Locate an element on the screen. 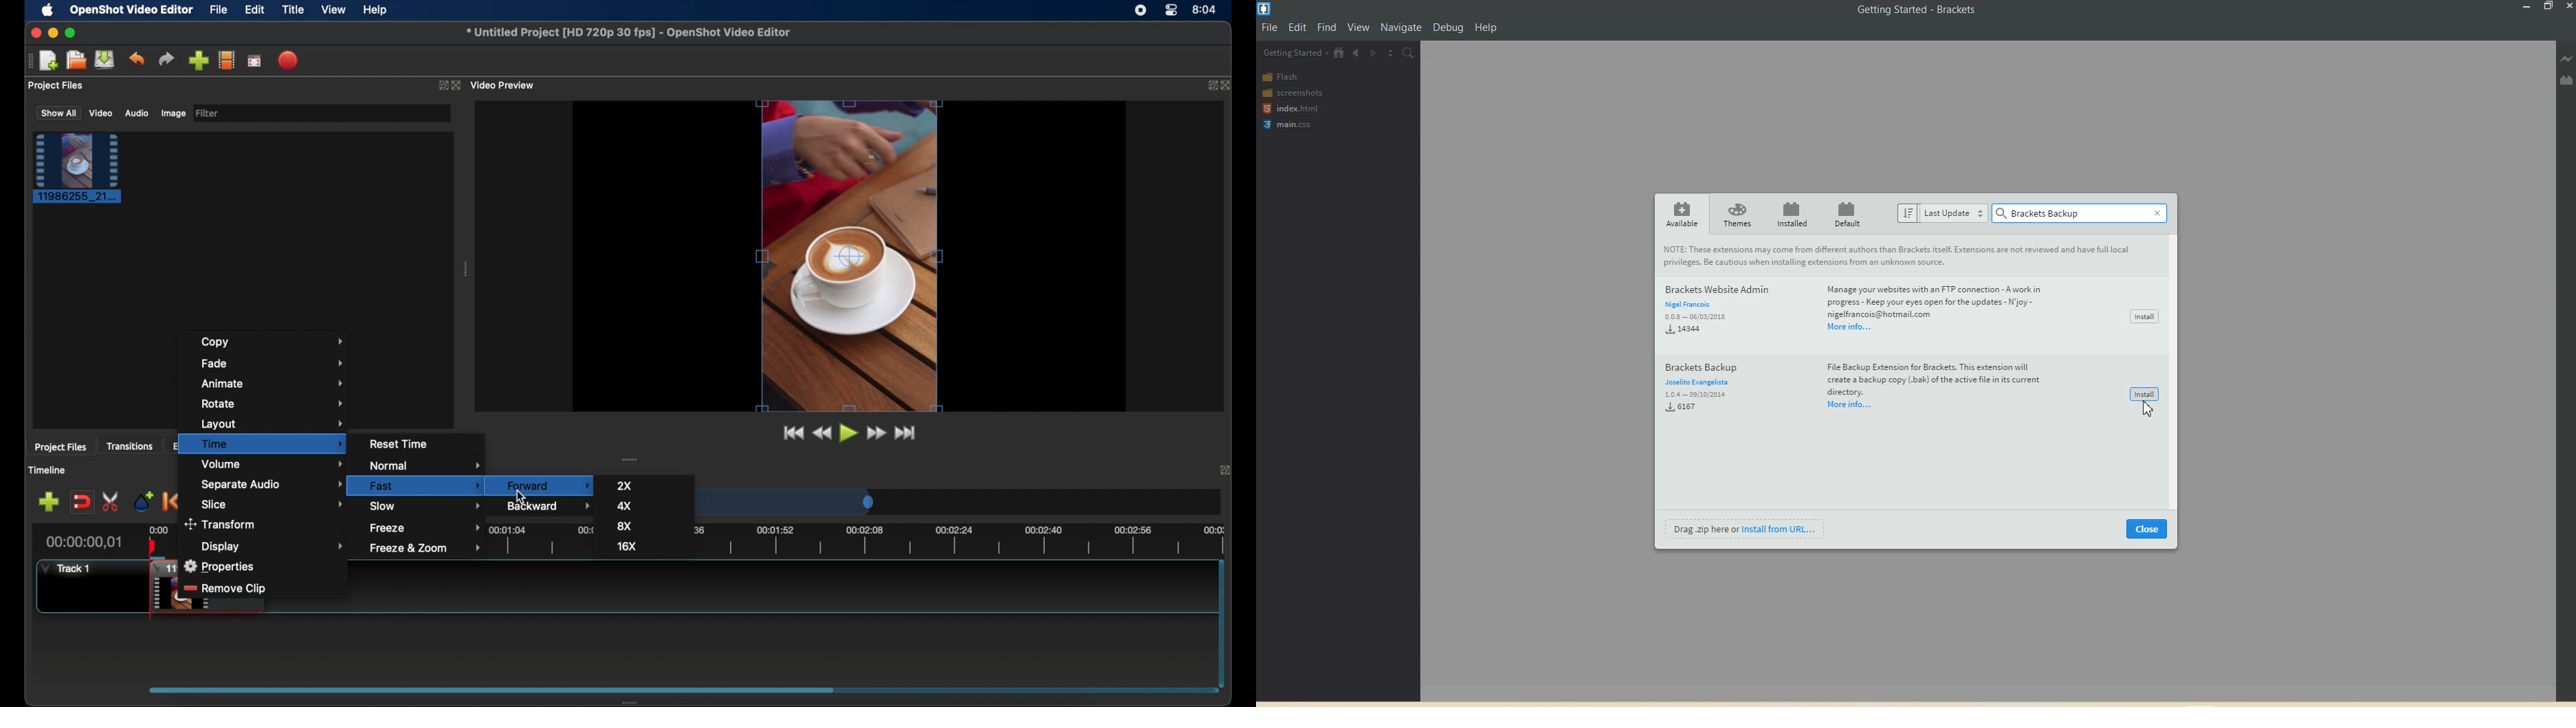  undo is located at coordinates (137, 59).